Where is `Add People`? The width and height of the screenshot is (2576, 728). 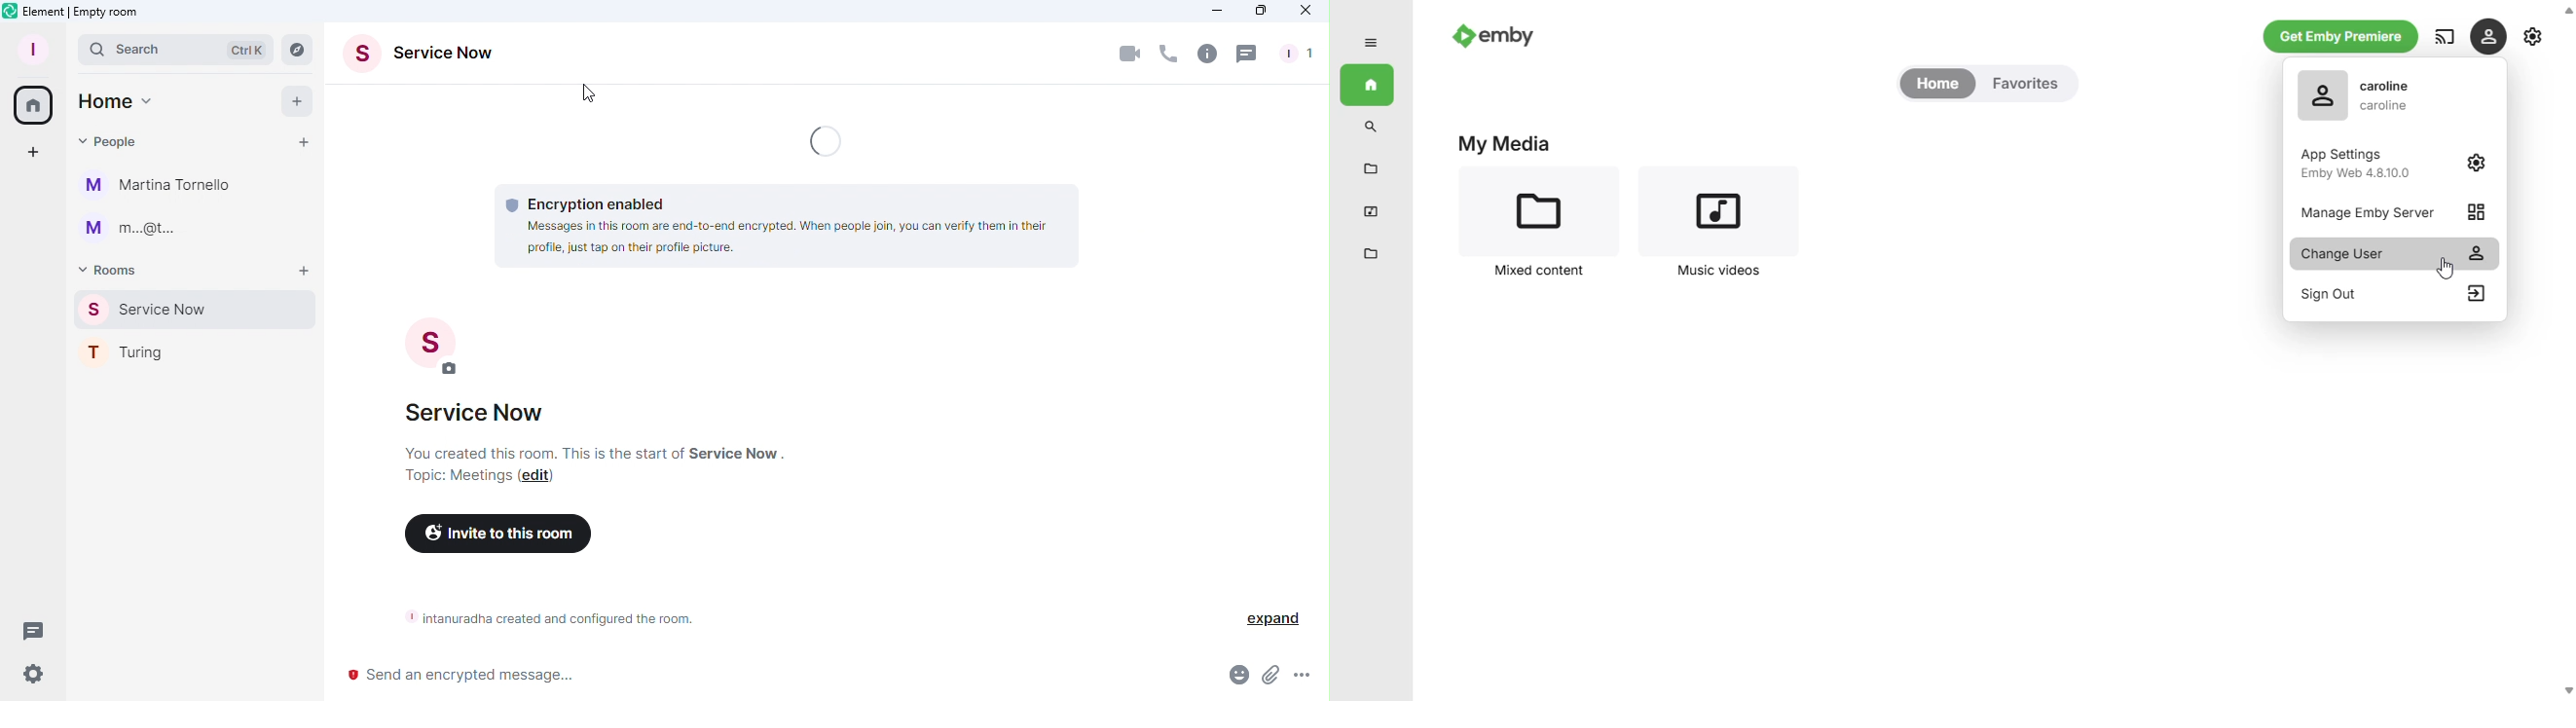 Add People is located at coordinates (304, 143).